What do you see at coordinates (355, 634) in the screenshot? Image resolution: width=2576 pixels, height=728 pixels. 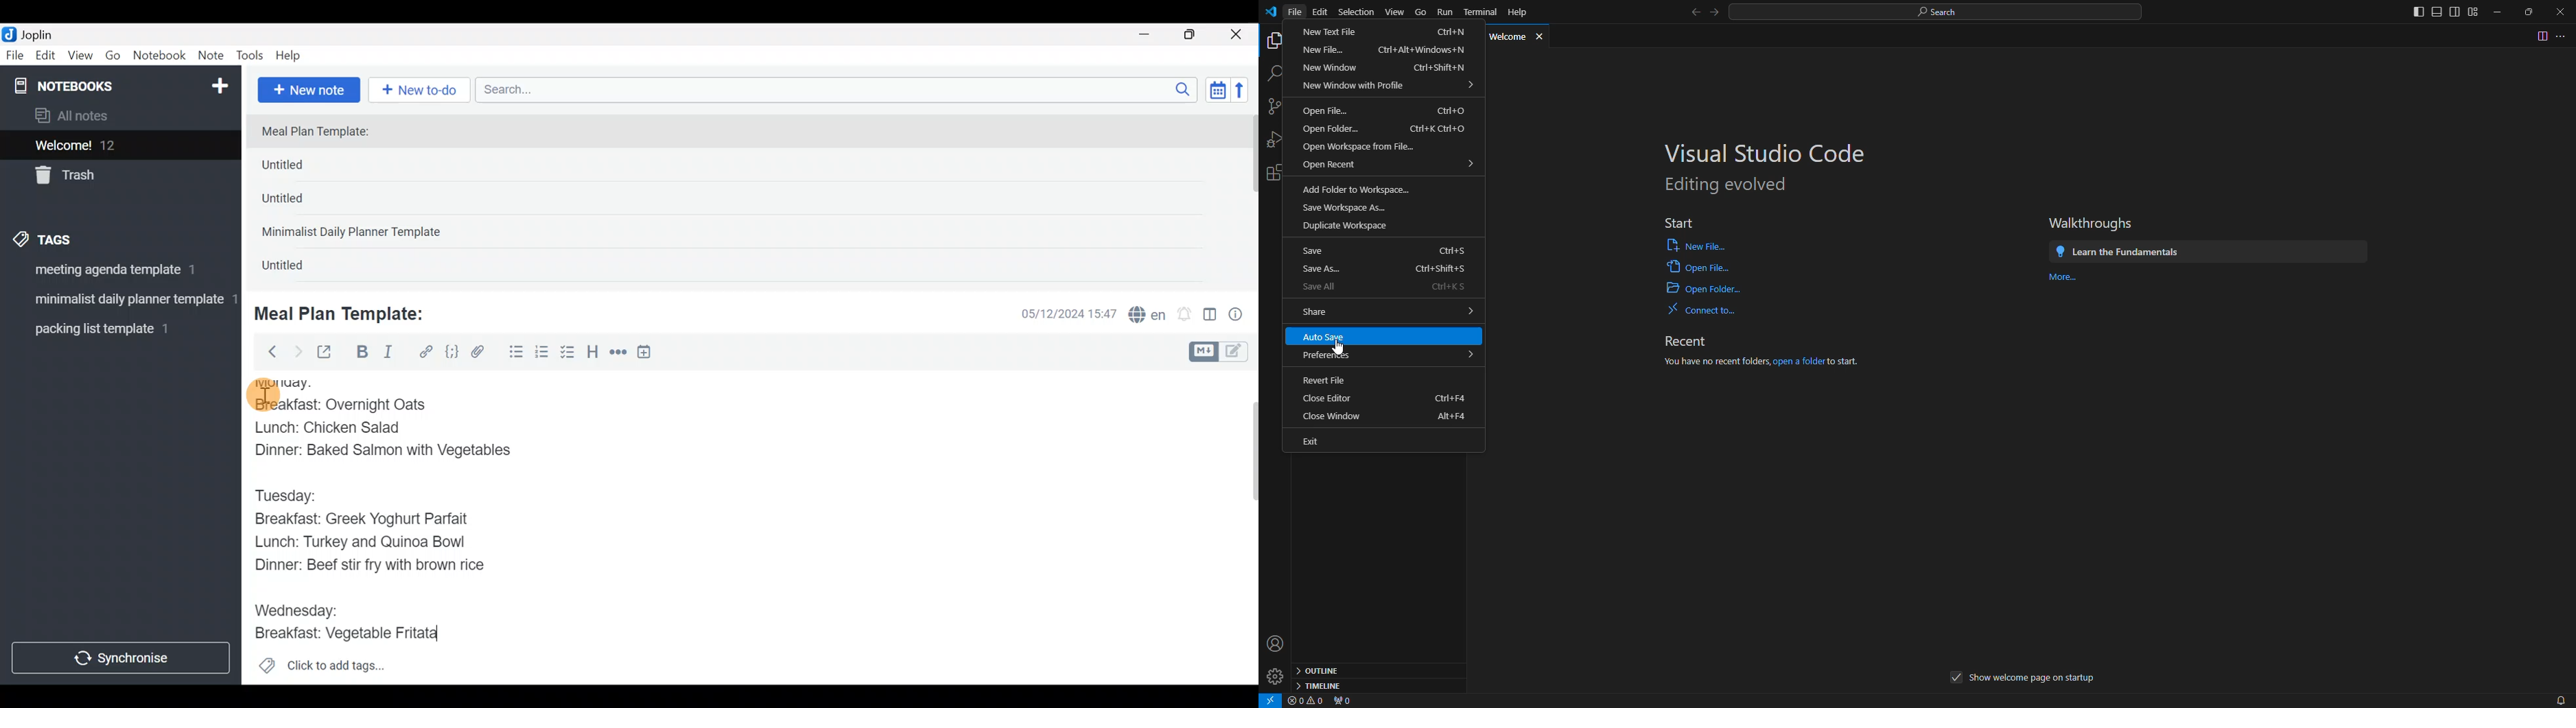 I see `Breakfast: Vegetable Fritata` at bounding box center [355, 634].